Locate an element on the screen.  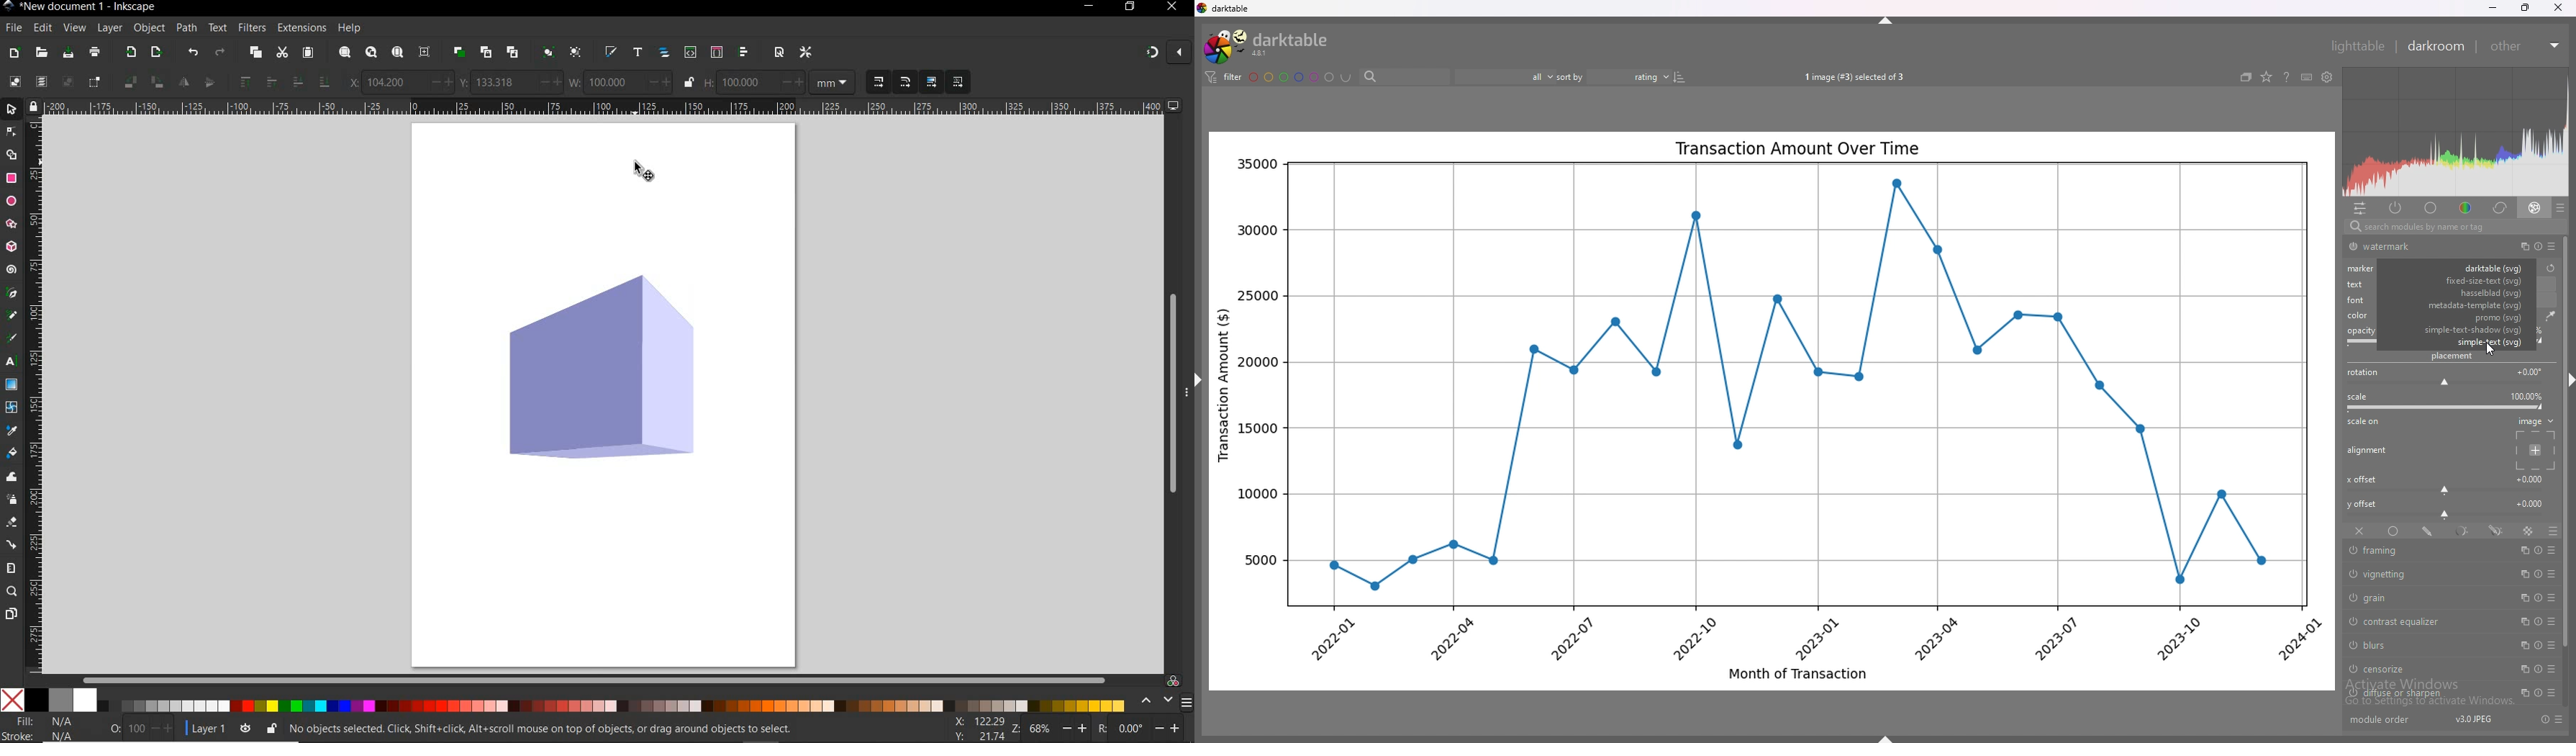
y offset is located at coordinates (2364, 504).